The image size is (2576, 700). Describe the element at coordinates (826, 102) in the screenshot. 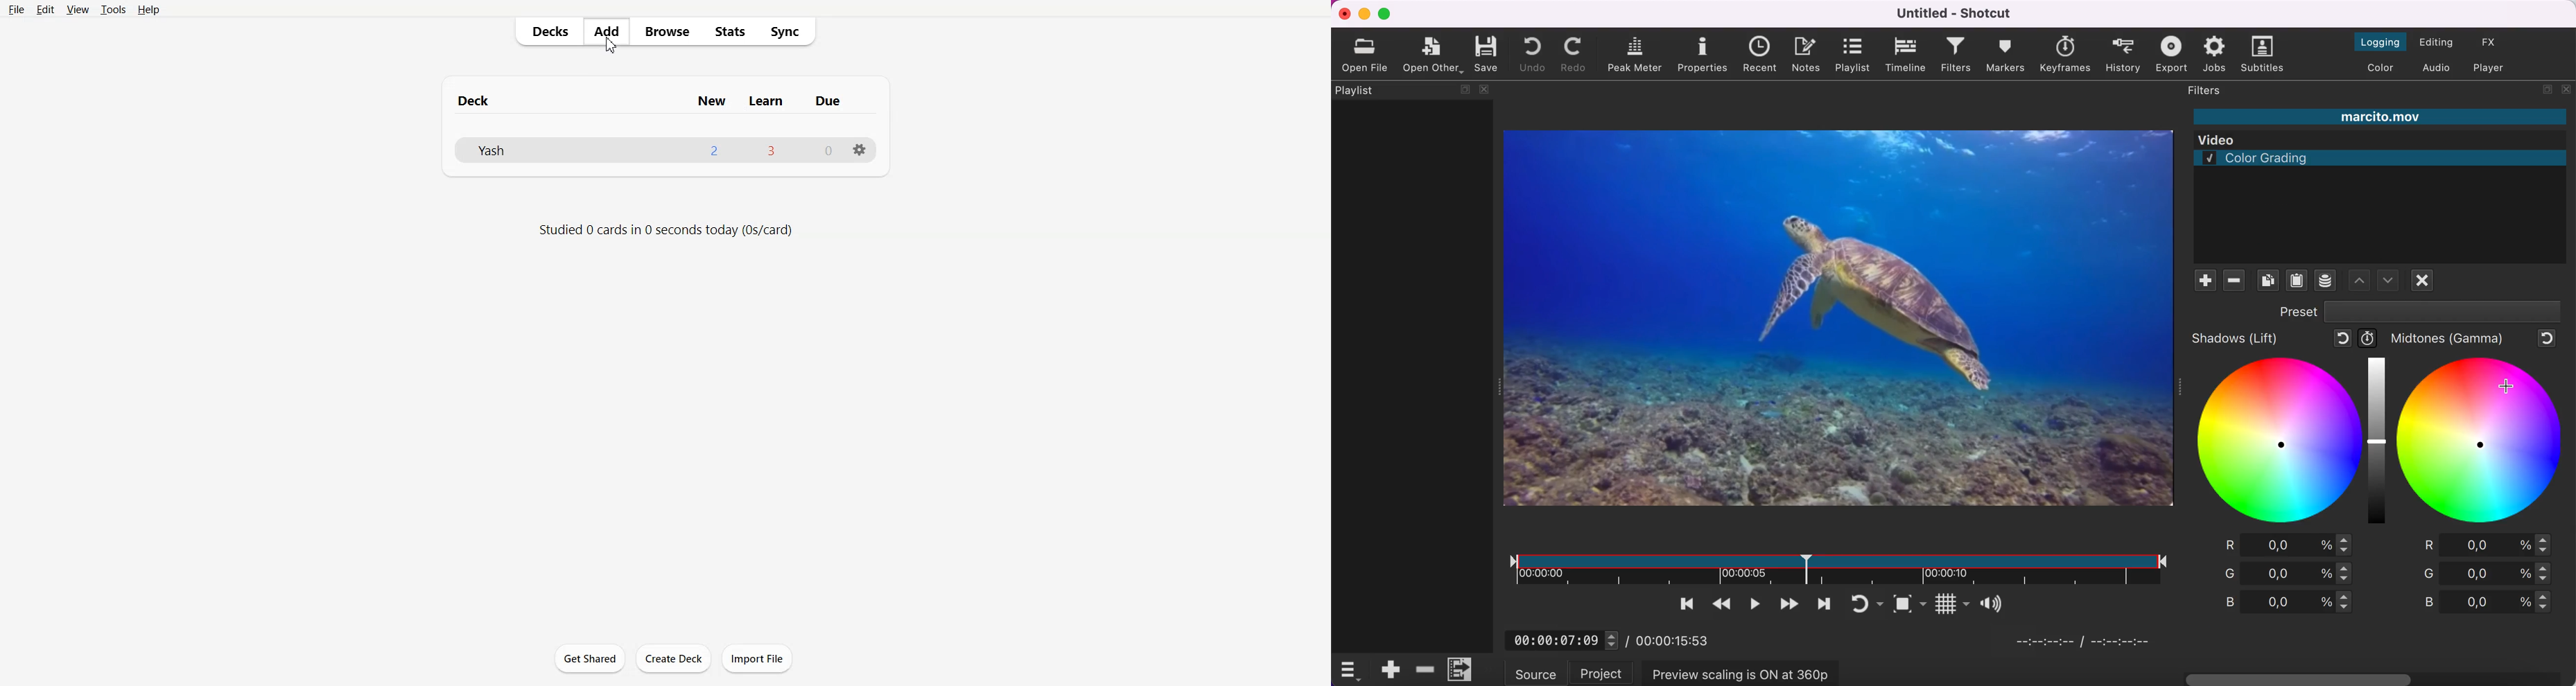

I see `Due` at that location.